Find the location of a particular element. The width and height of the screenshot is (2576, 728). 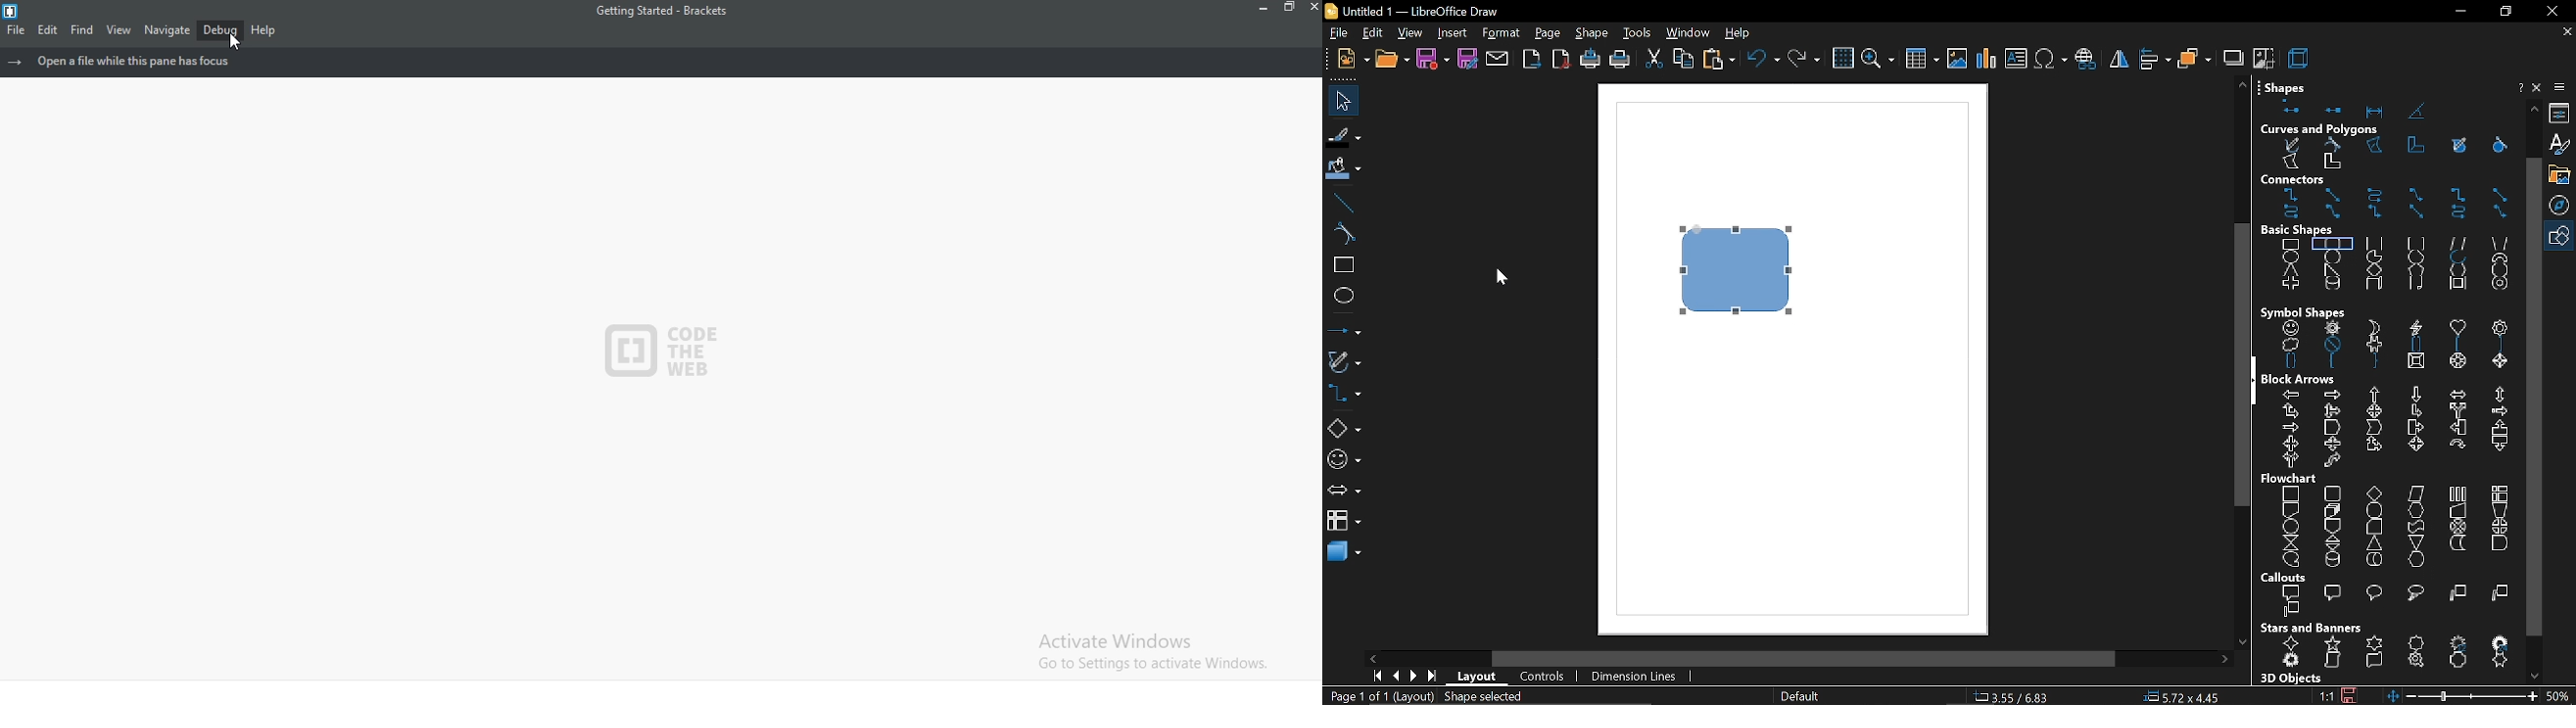

minimise is located at coordinates (1257, 11).